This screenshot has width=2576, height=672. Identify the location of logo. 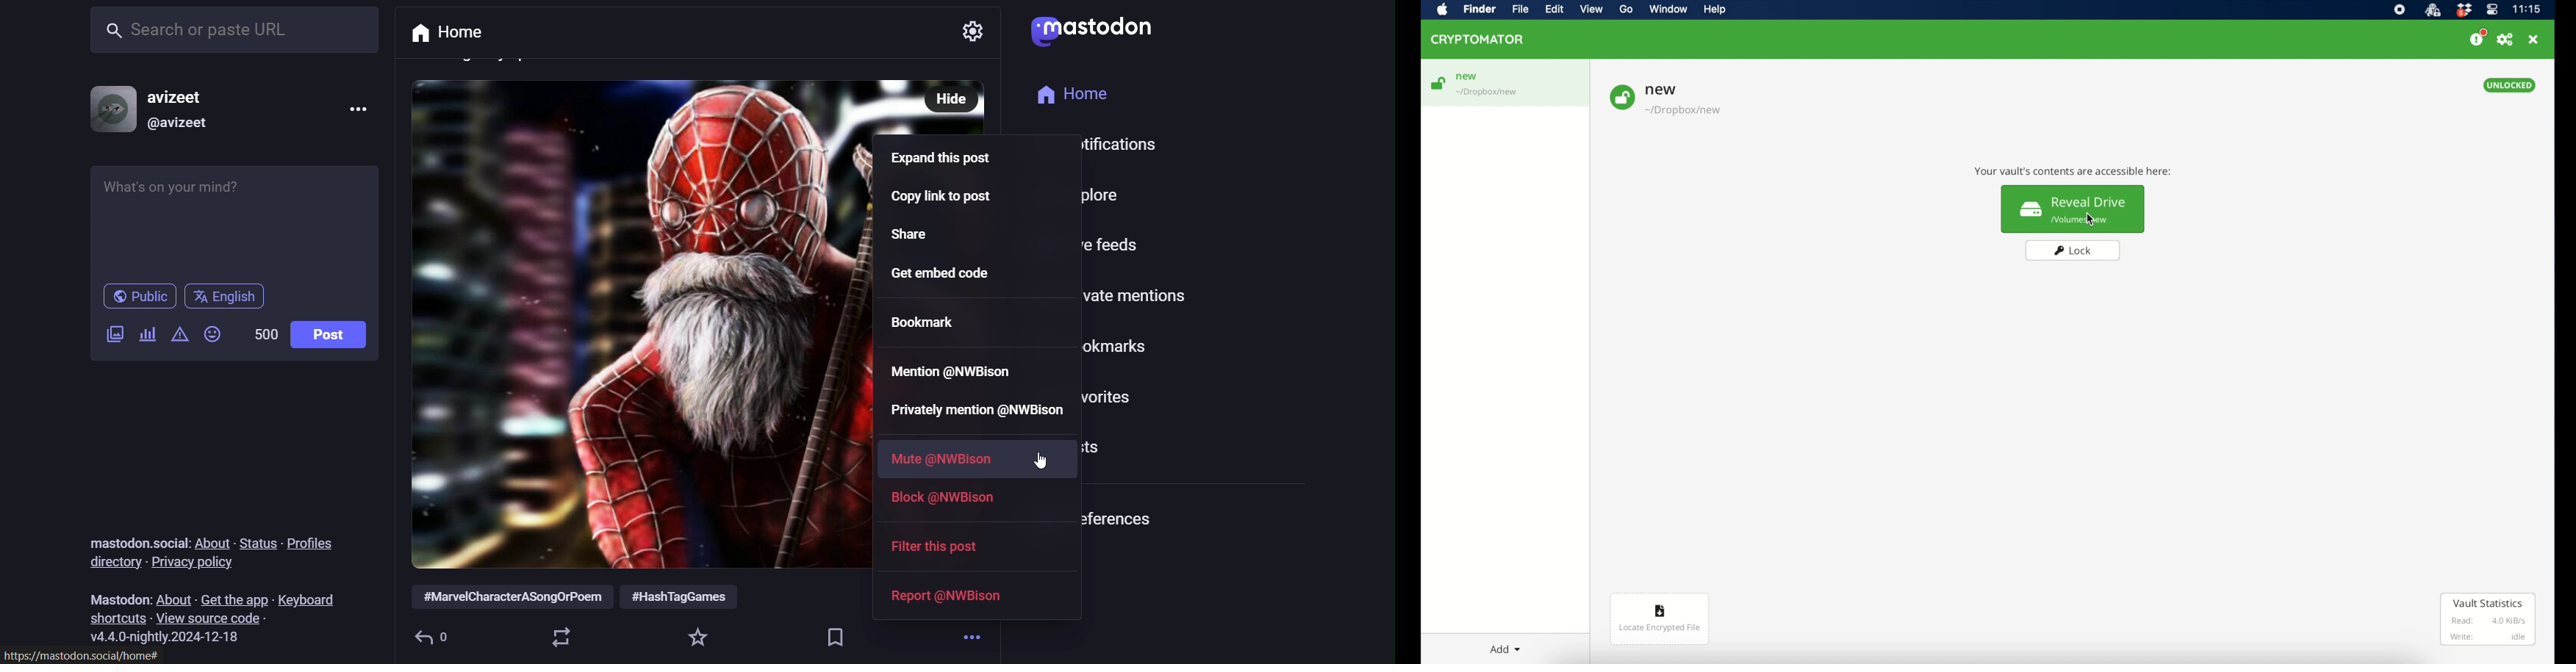
(1091, 30).